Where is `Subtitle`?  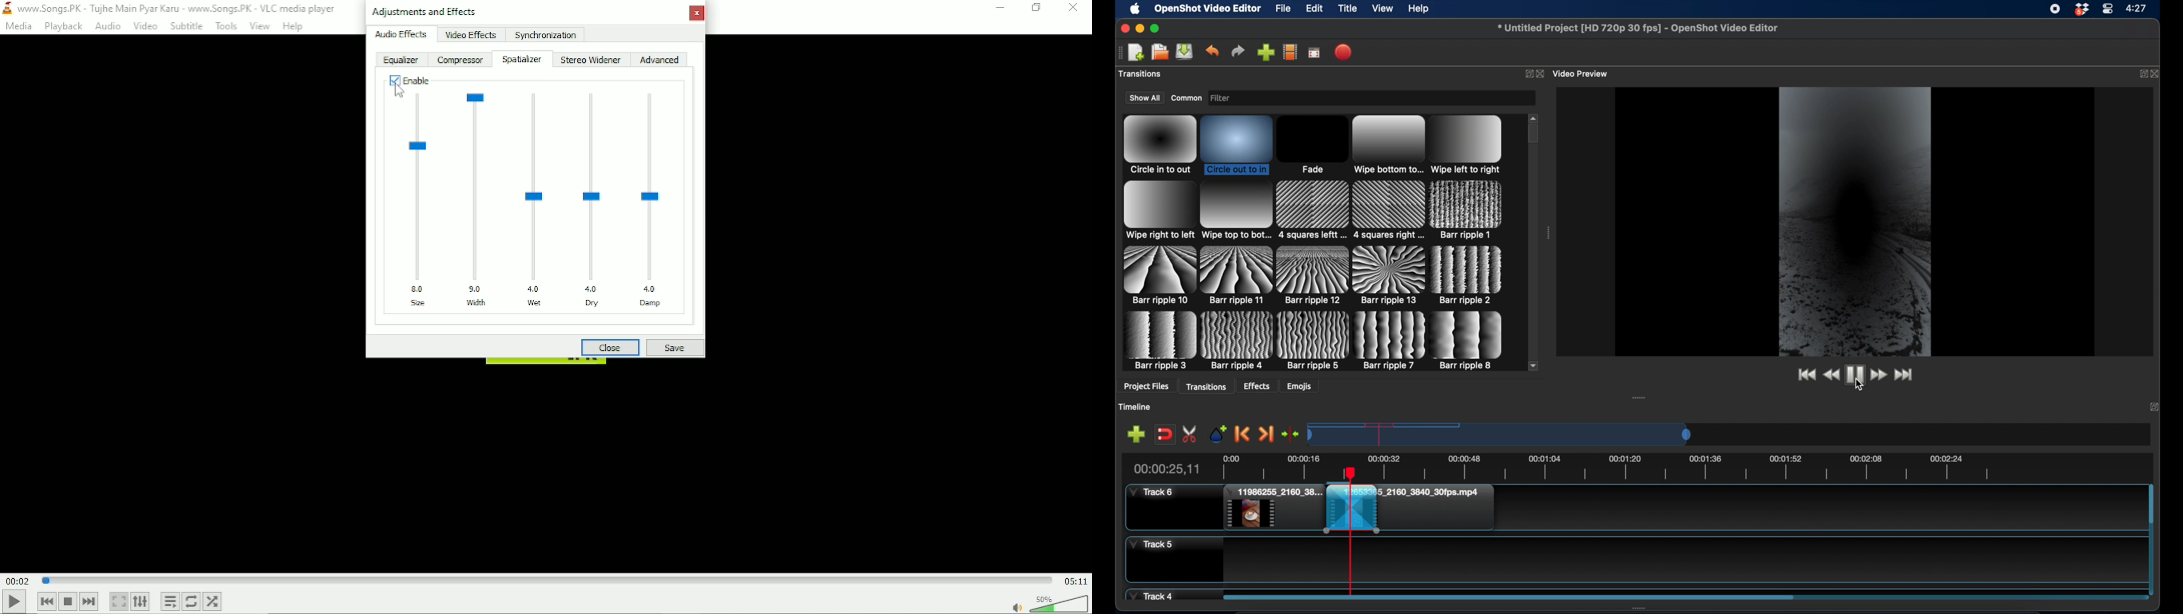
Subtitle is located at coordinates (186, 27).